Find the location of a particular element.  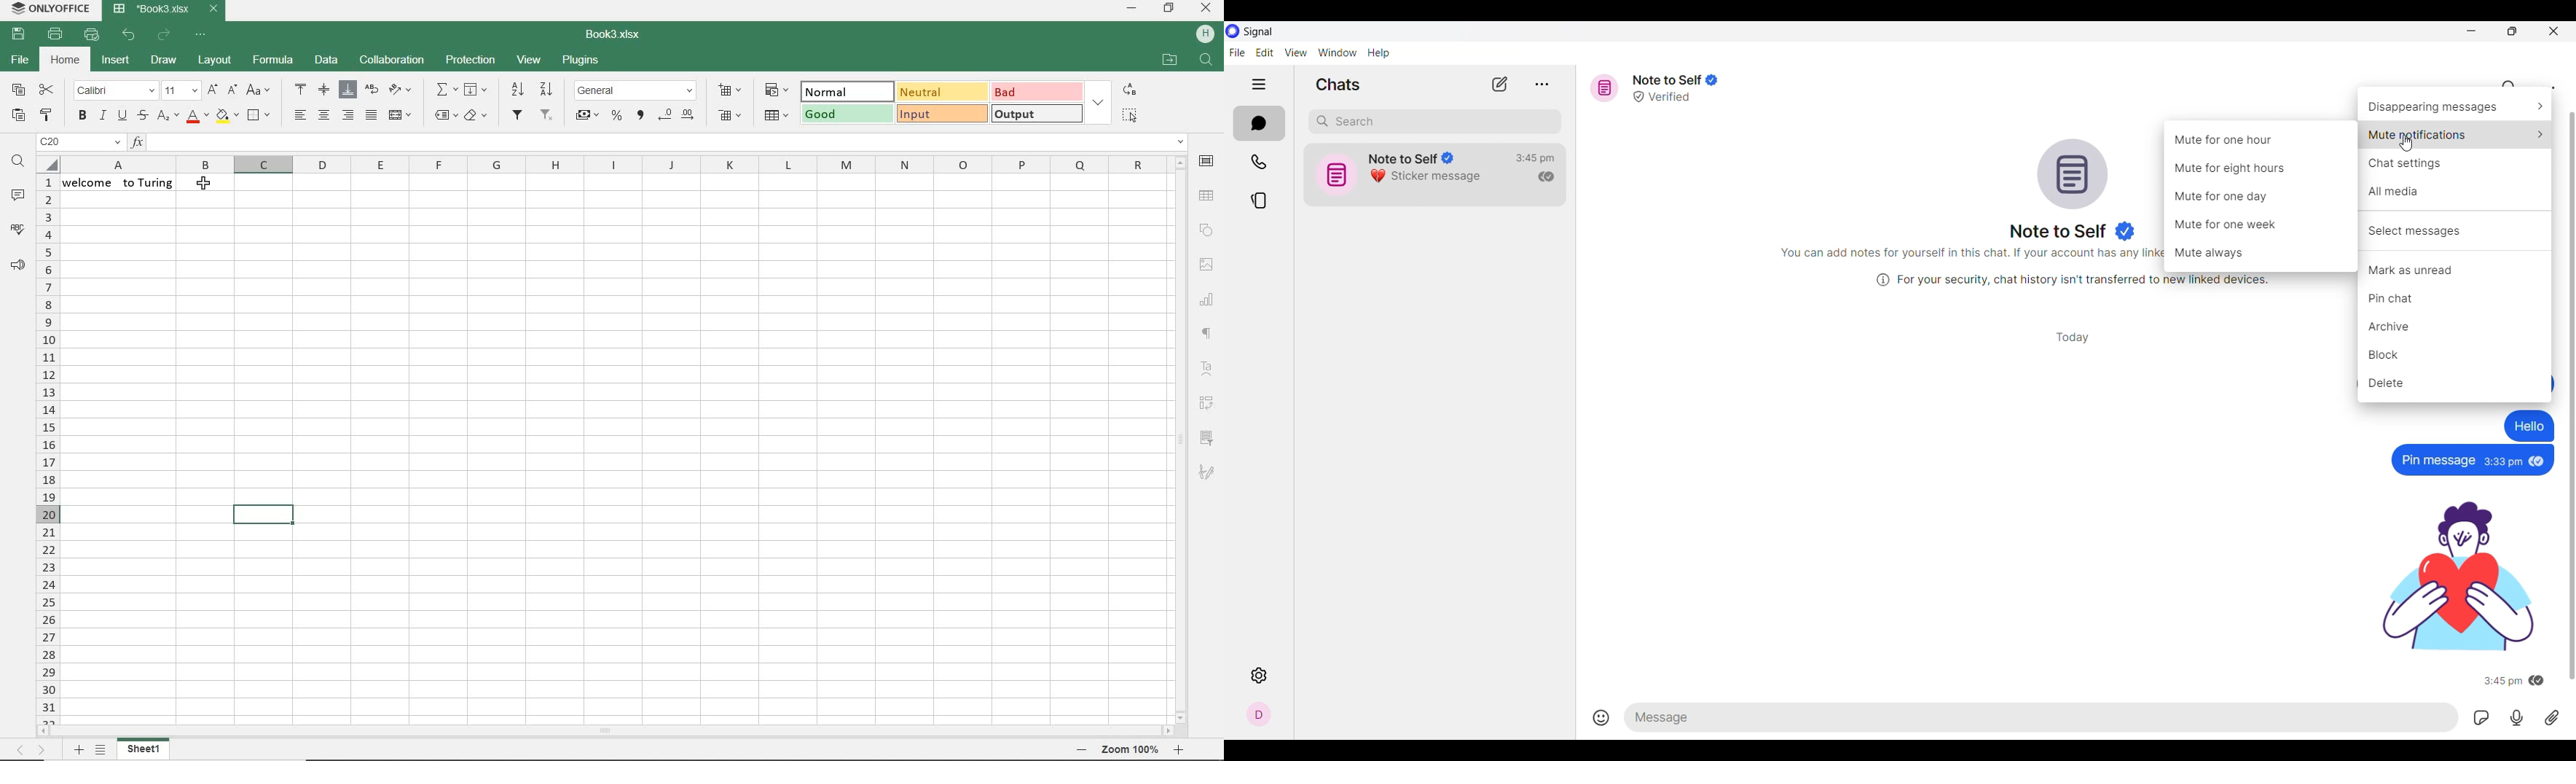

Archive is located at coordinates (2455, 326).